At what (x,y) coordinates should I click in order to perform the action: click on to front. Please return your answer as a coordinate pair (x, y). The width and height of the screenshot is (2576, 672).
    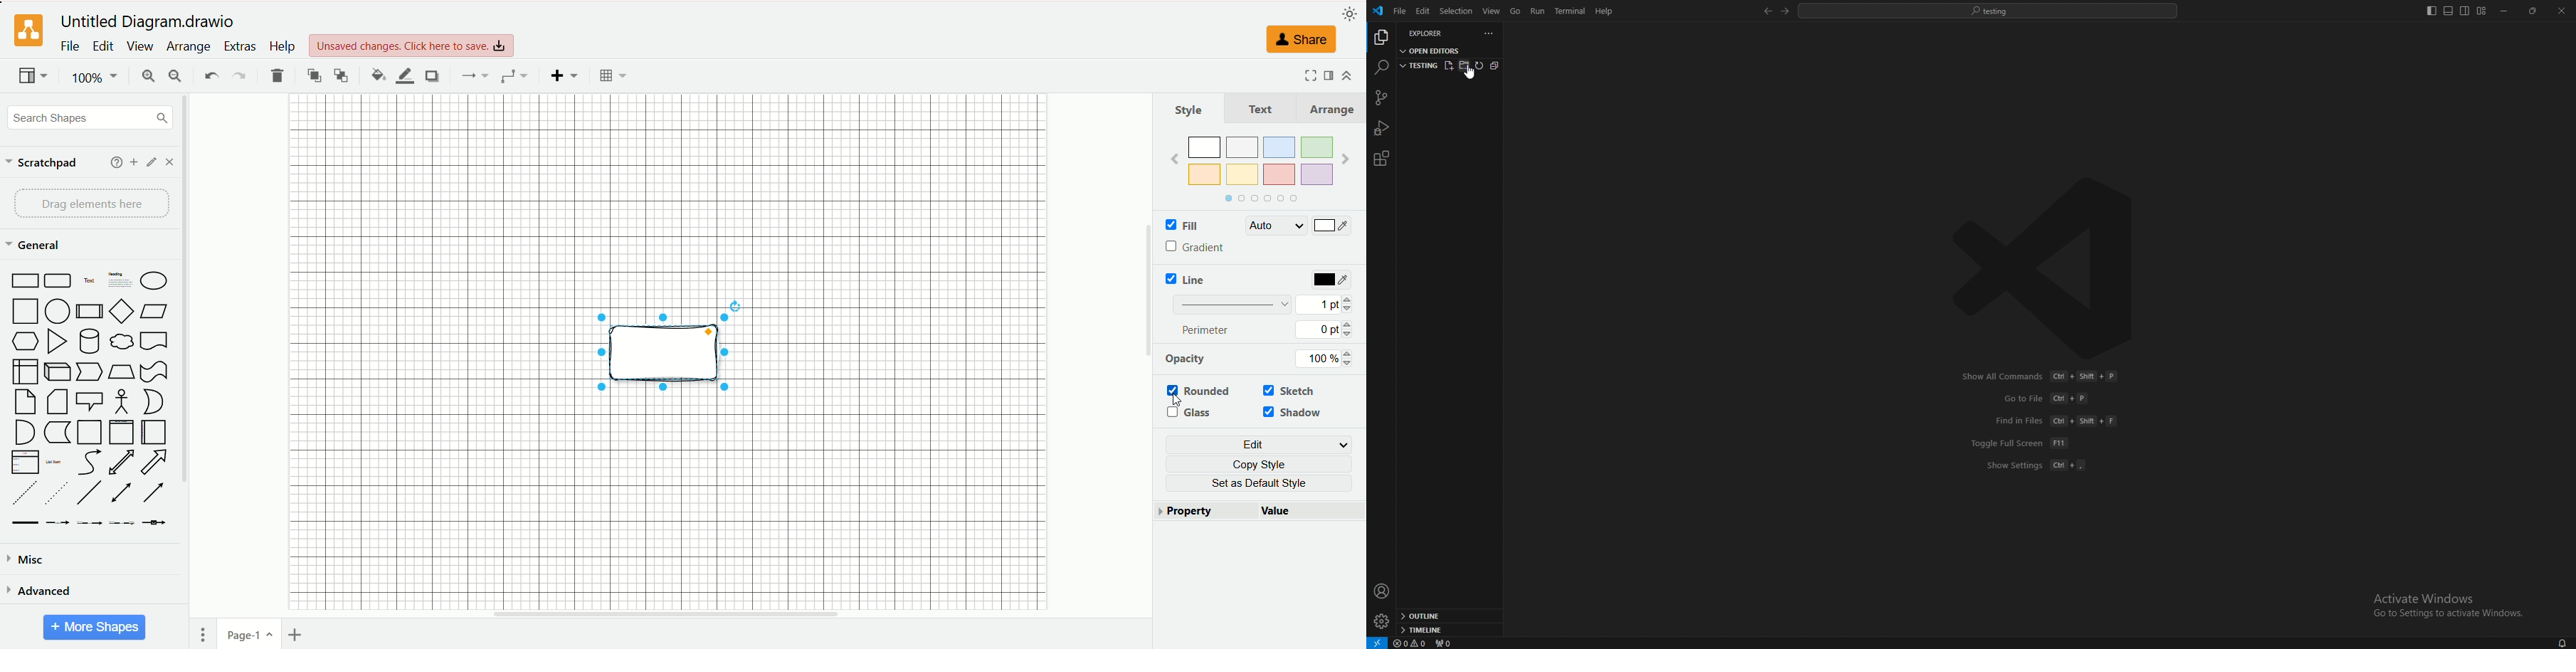
    Looking at the image, I should click on (315, 75).